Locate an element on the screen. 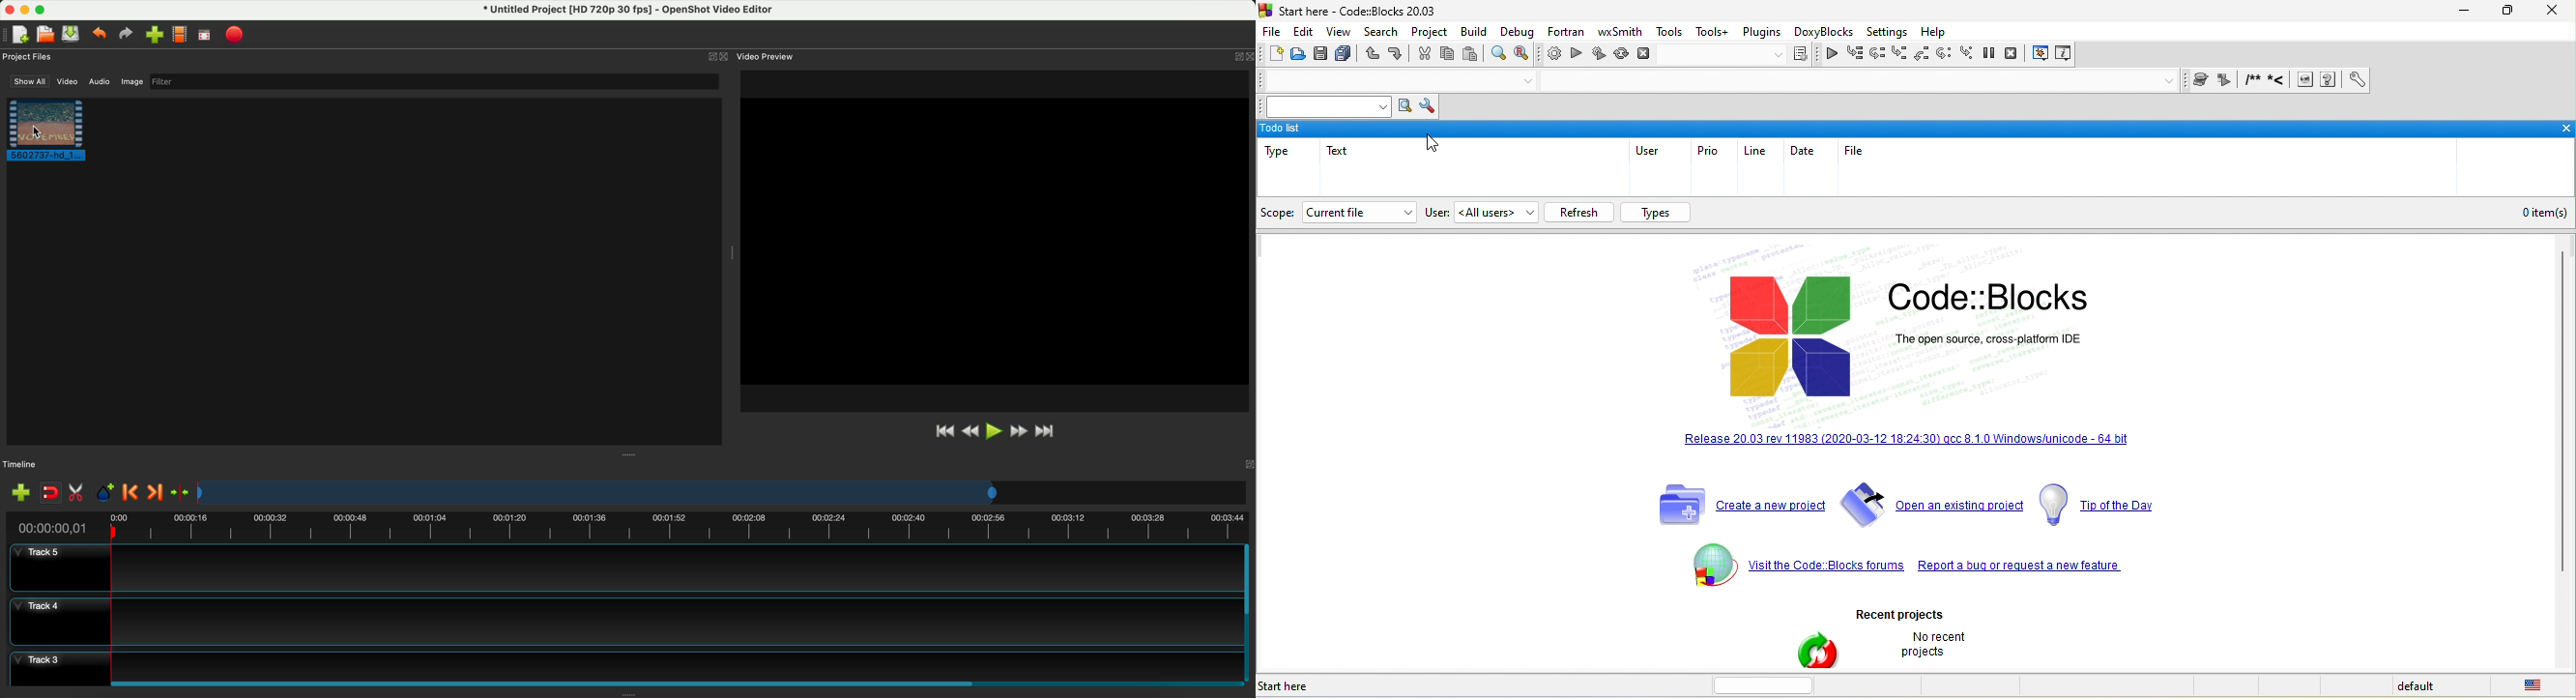 The image size is (2576, 700). audio is located at coordinates (99, 82).